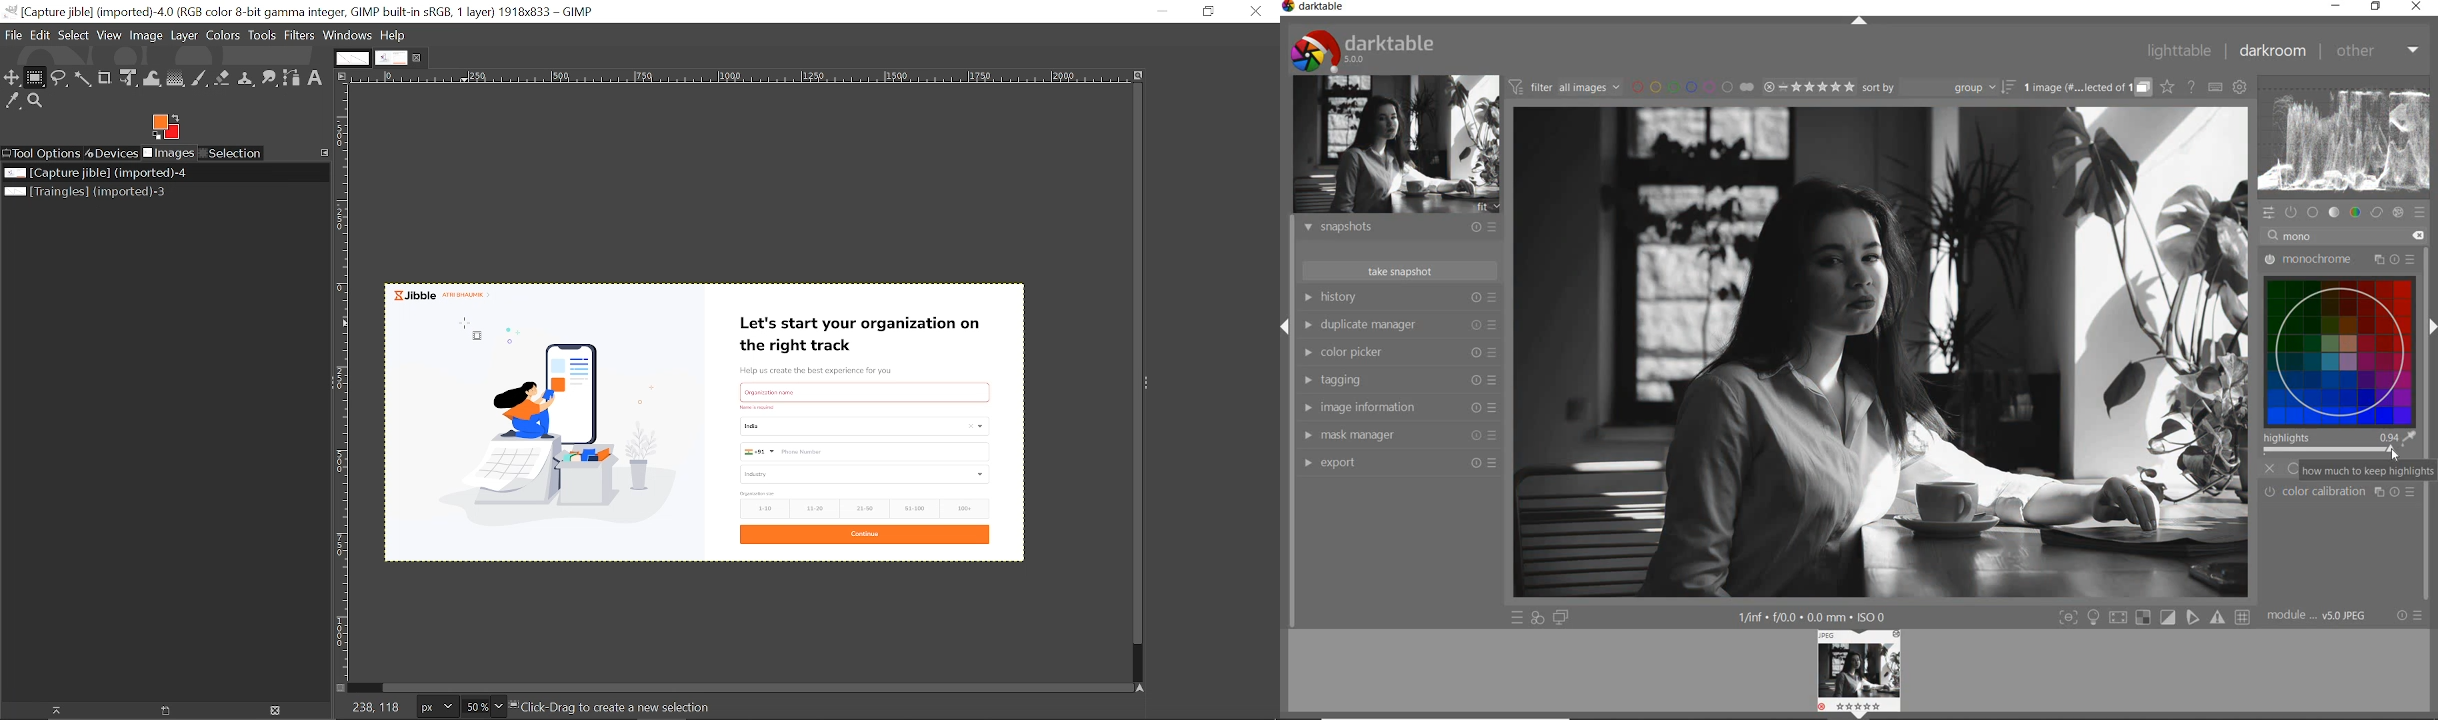 This screenshot has height=728, width=2464. I want to click on Image preview, so click(1861, 674).